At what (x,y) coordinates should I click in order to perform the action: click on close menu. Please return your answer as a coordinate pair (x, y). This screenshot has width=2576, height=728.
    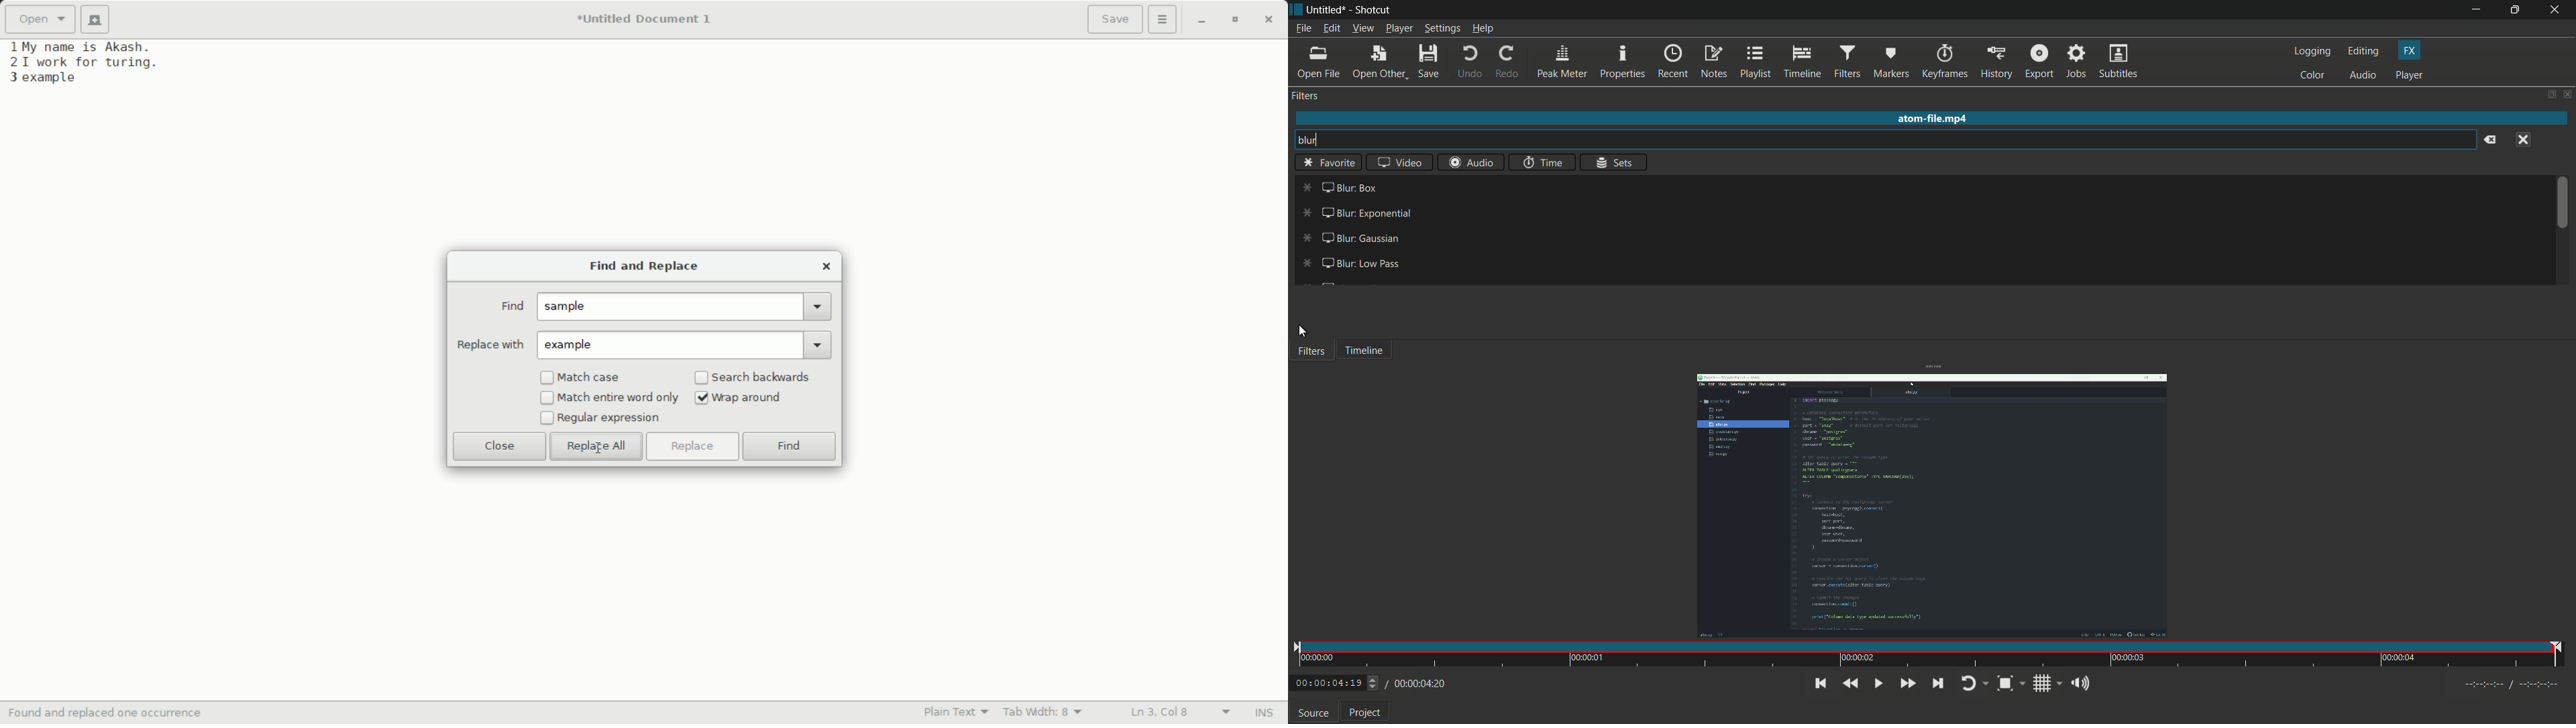
    Looking at the image, I should click on (2524, 139).